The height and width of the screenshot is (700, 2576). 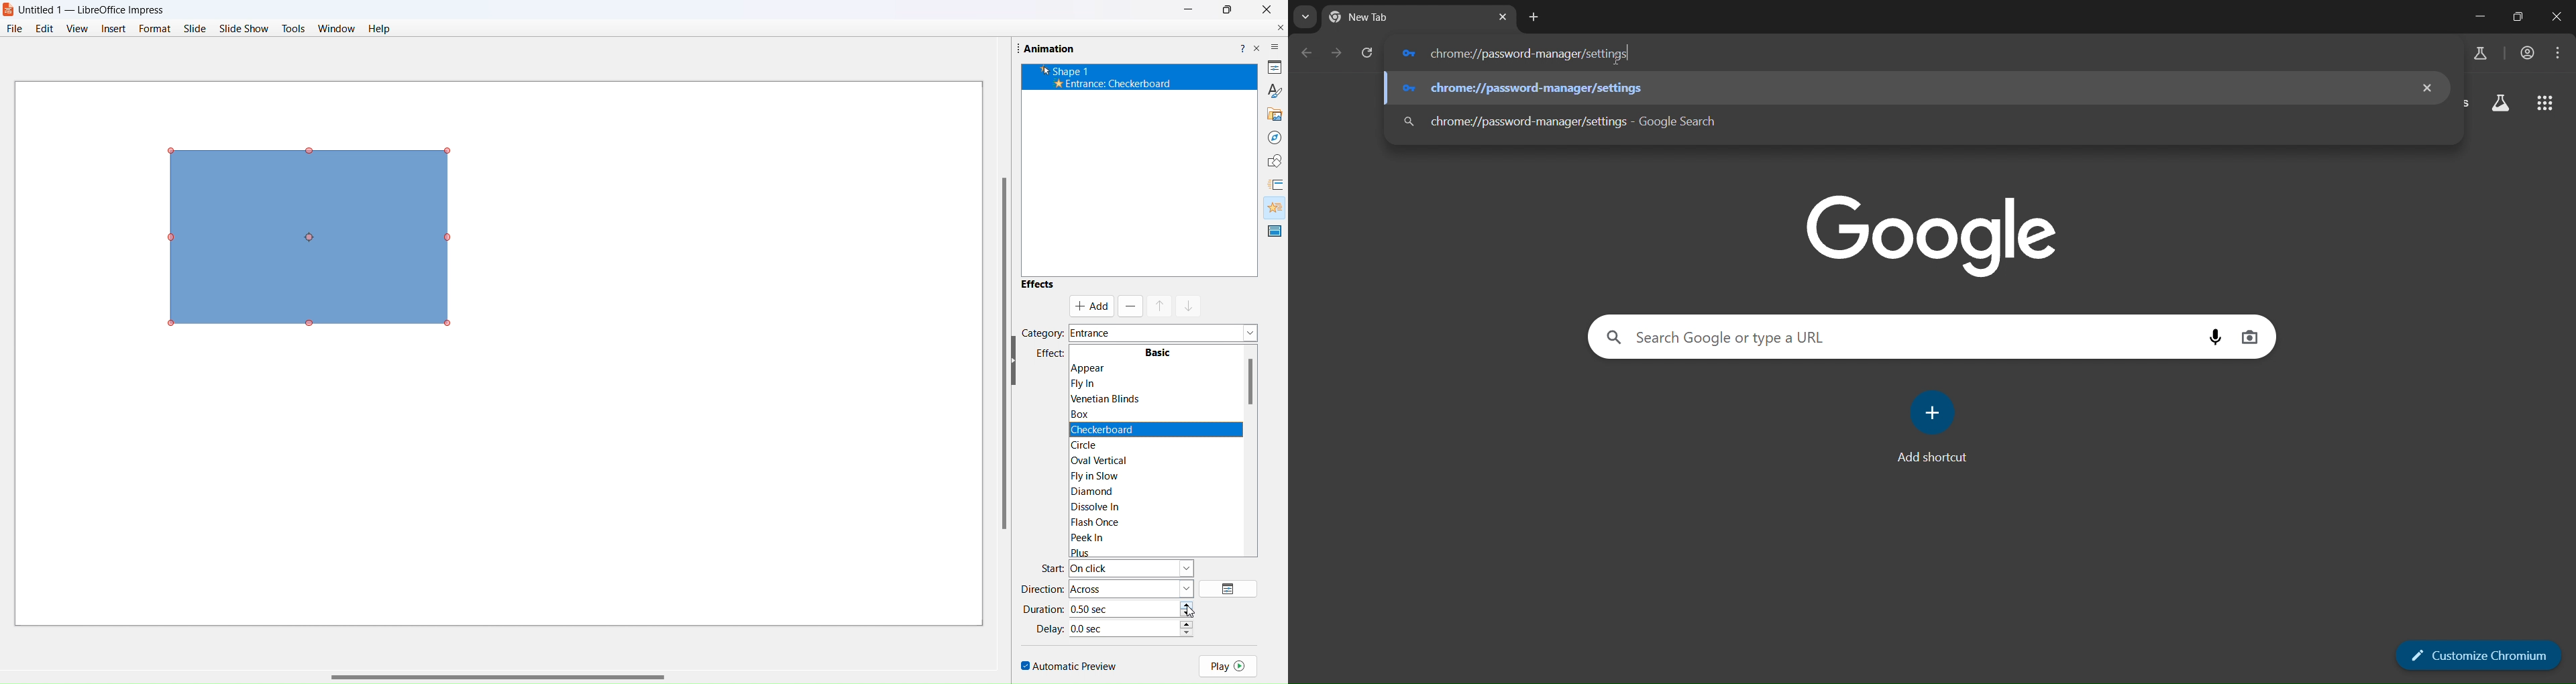 What do you see at coordinates (2475, 17) in the screenshot?
I see `minimize` at bounding box center [2475, 17].